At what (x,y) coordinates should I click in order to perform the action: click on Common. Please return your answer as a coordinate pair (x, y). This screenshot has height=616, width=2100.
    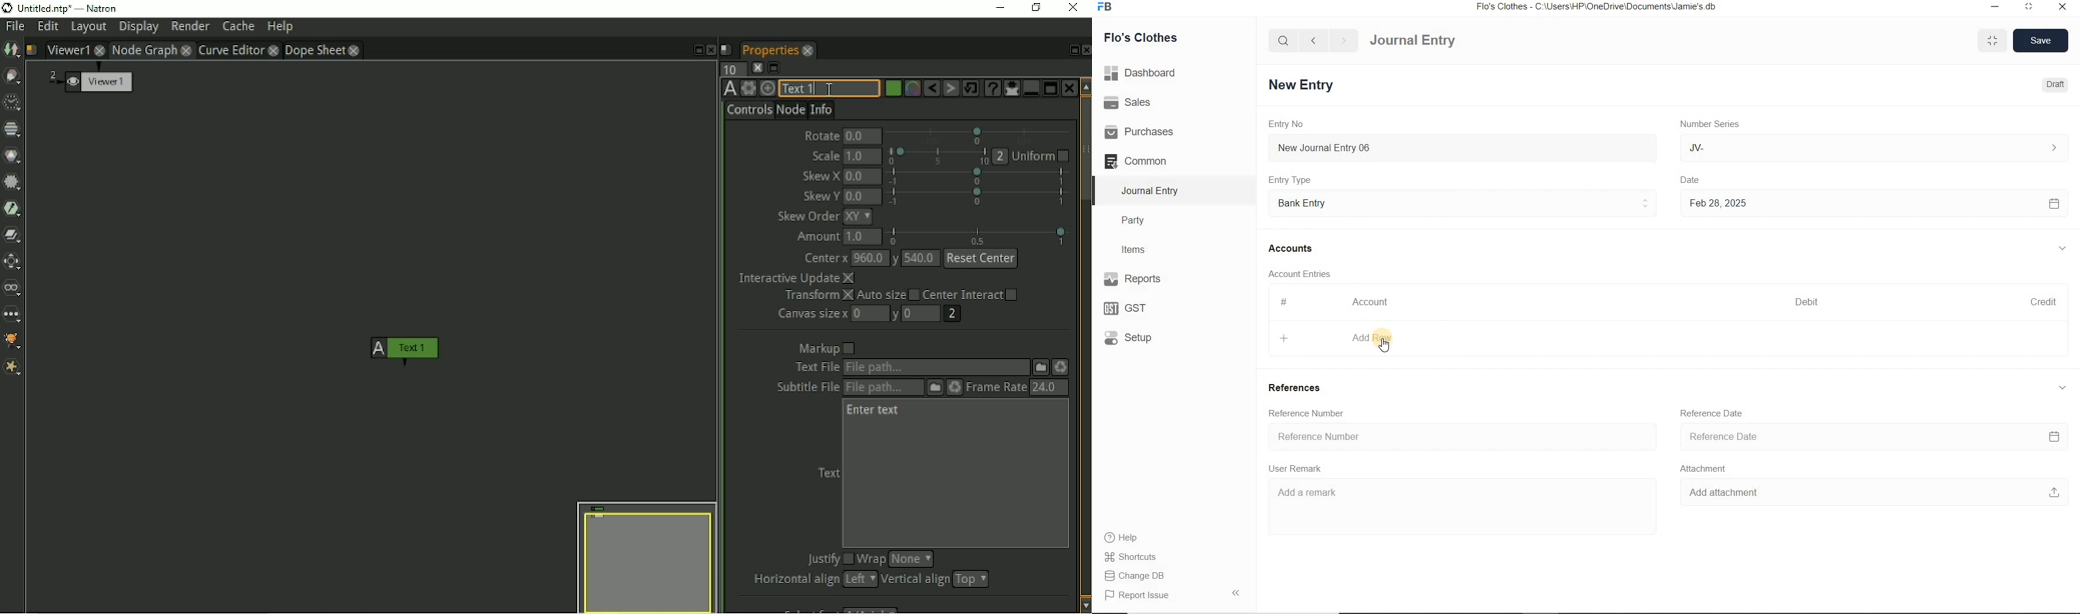
    Looking at the image, I should click on (1150, 161).